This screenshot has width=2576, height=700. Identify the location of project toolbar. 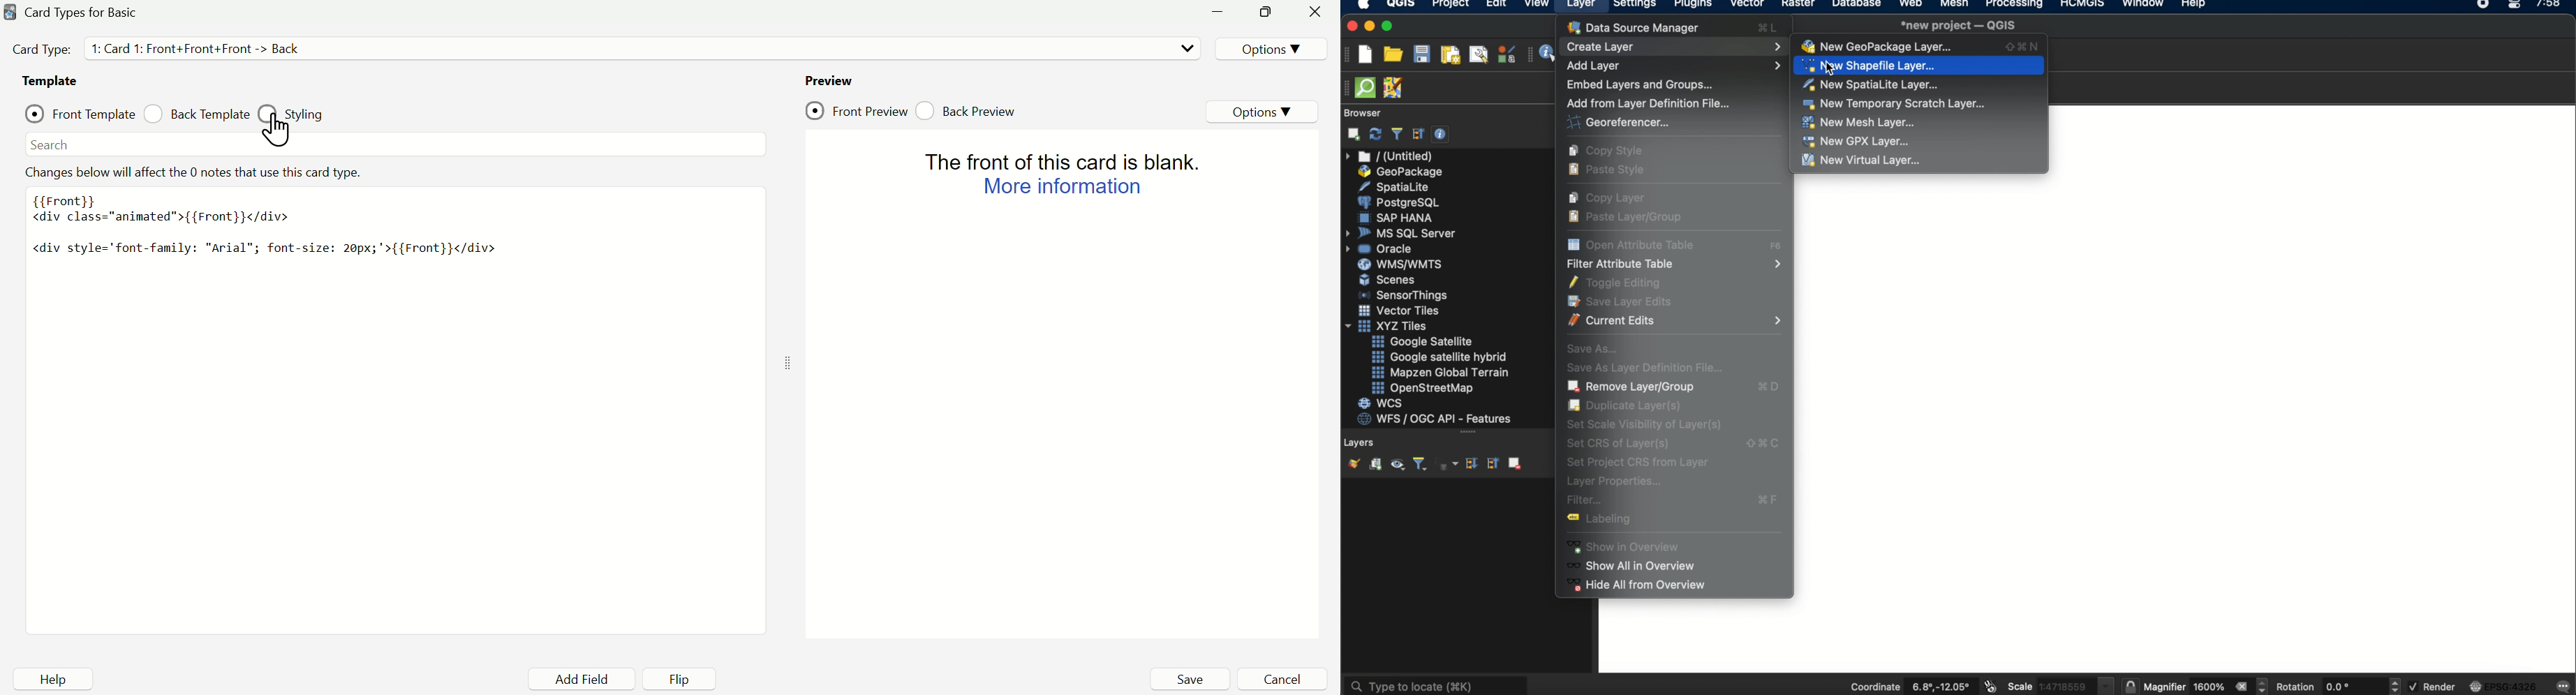
(1348, 54).